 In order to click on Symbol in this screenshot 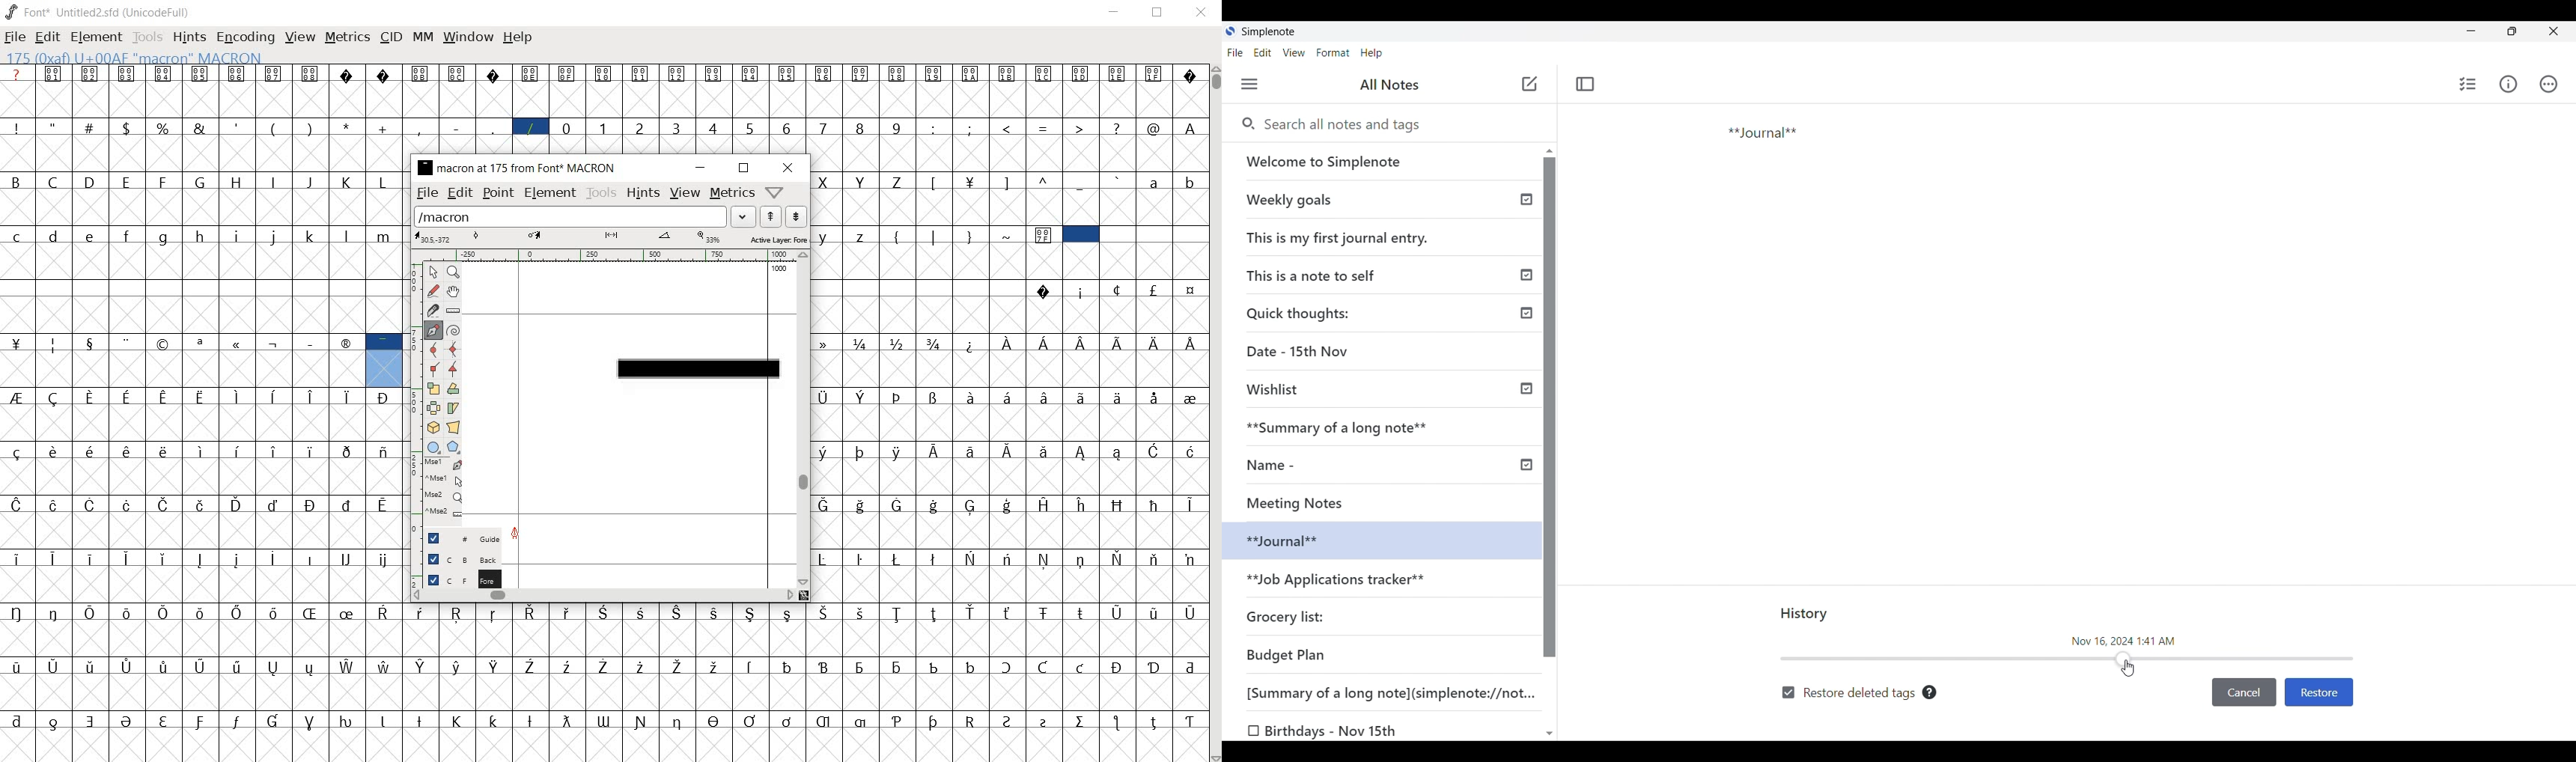, I will do `click(860, 559)`.